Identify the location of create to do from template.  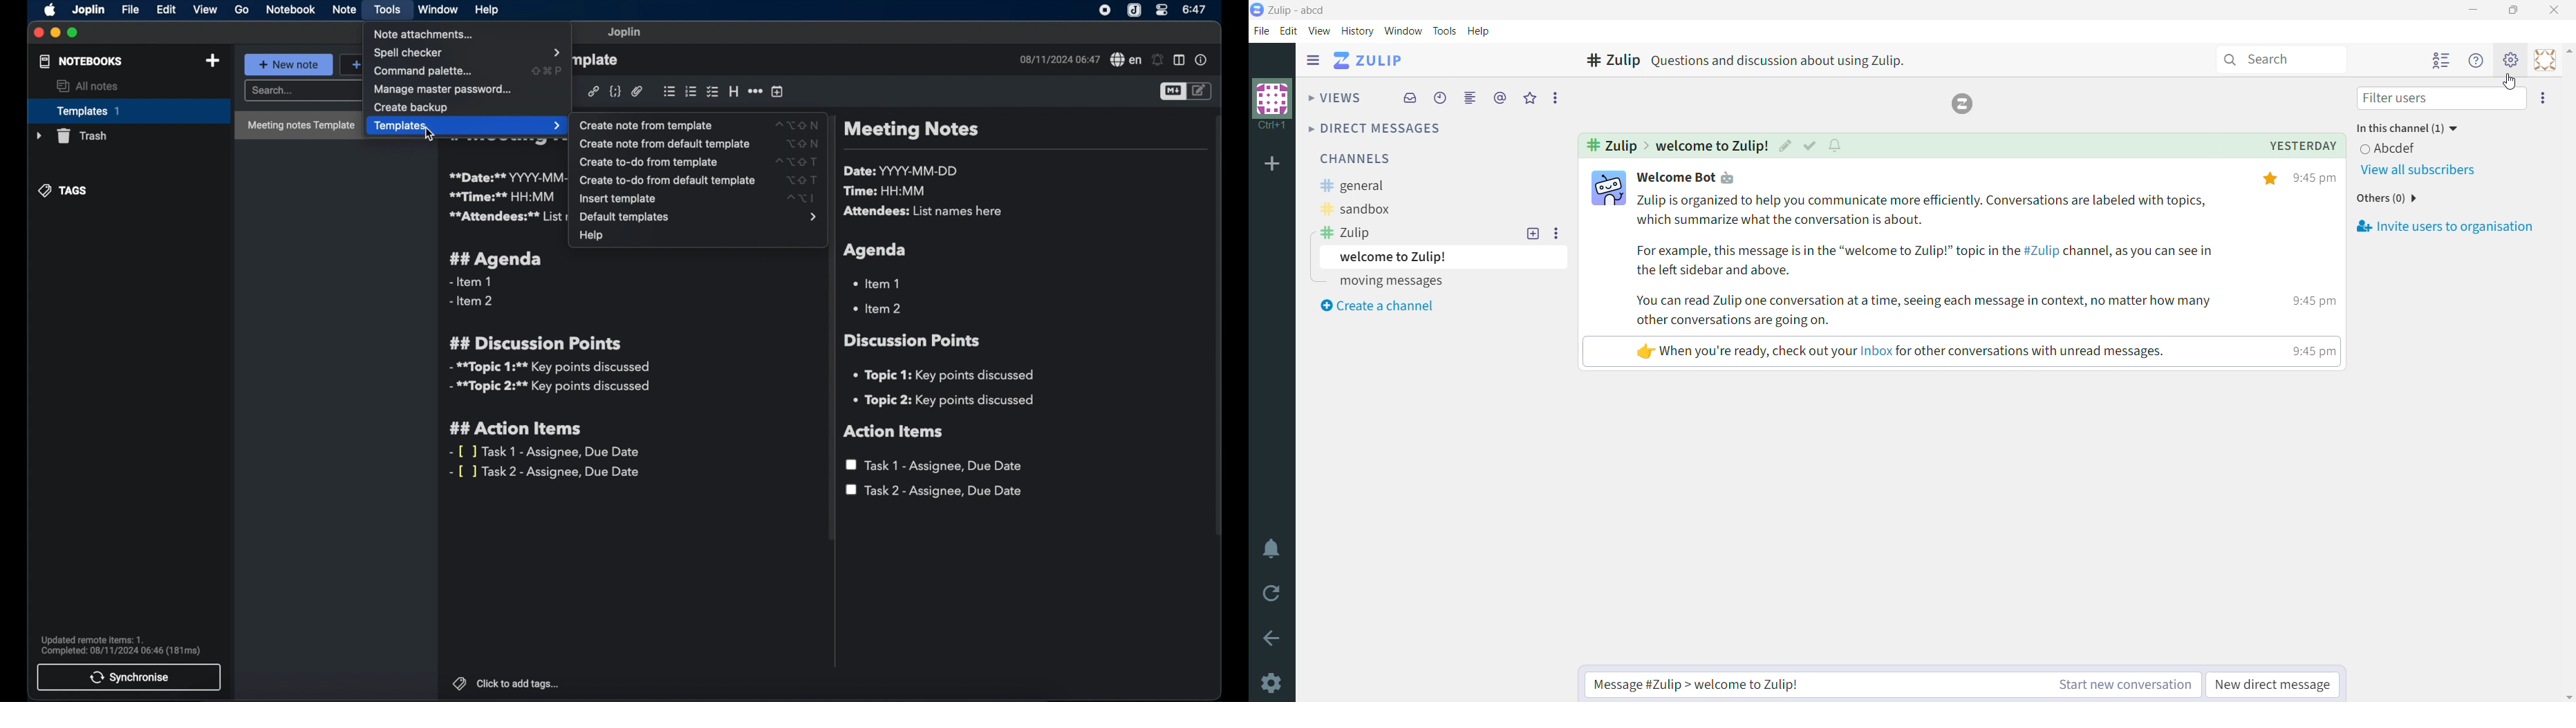
(695, 162).